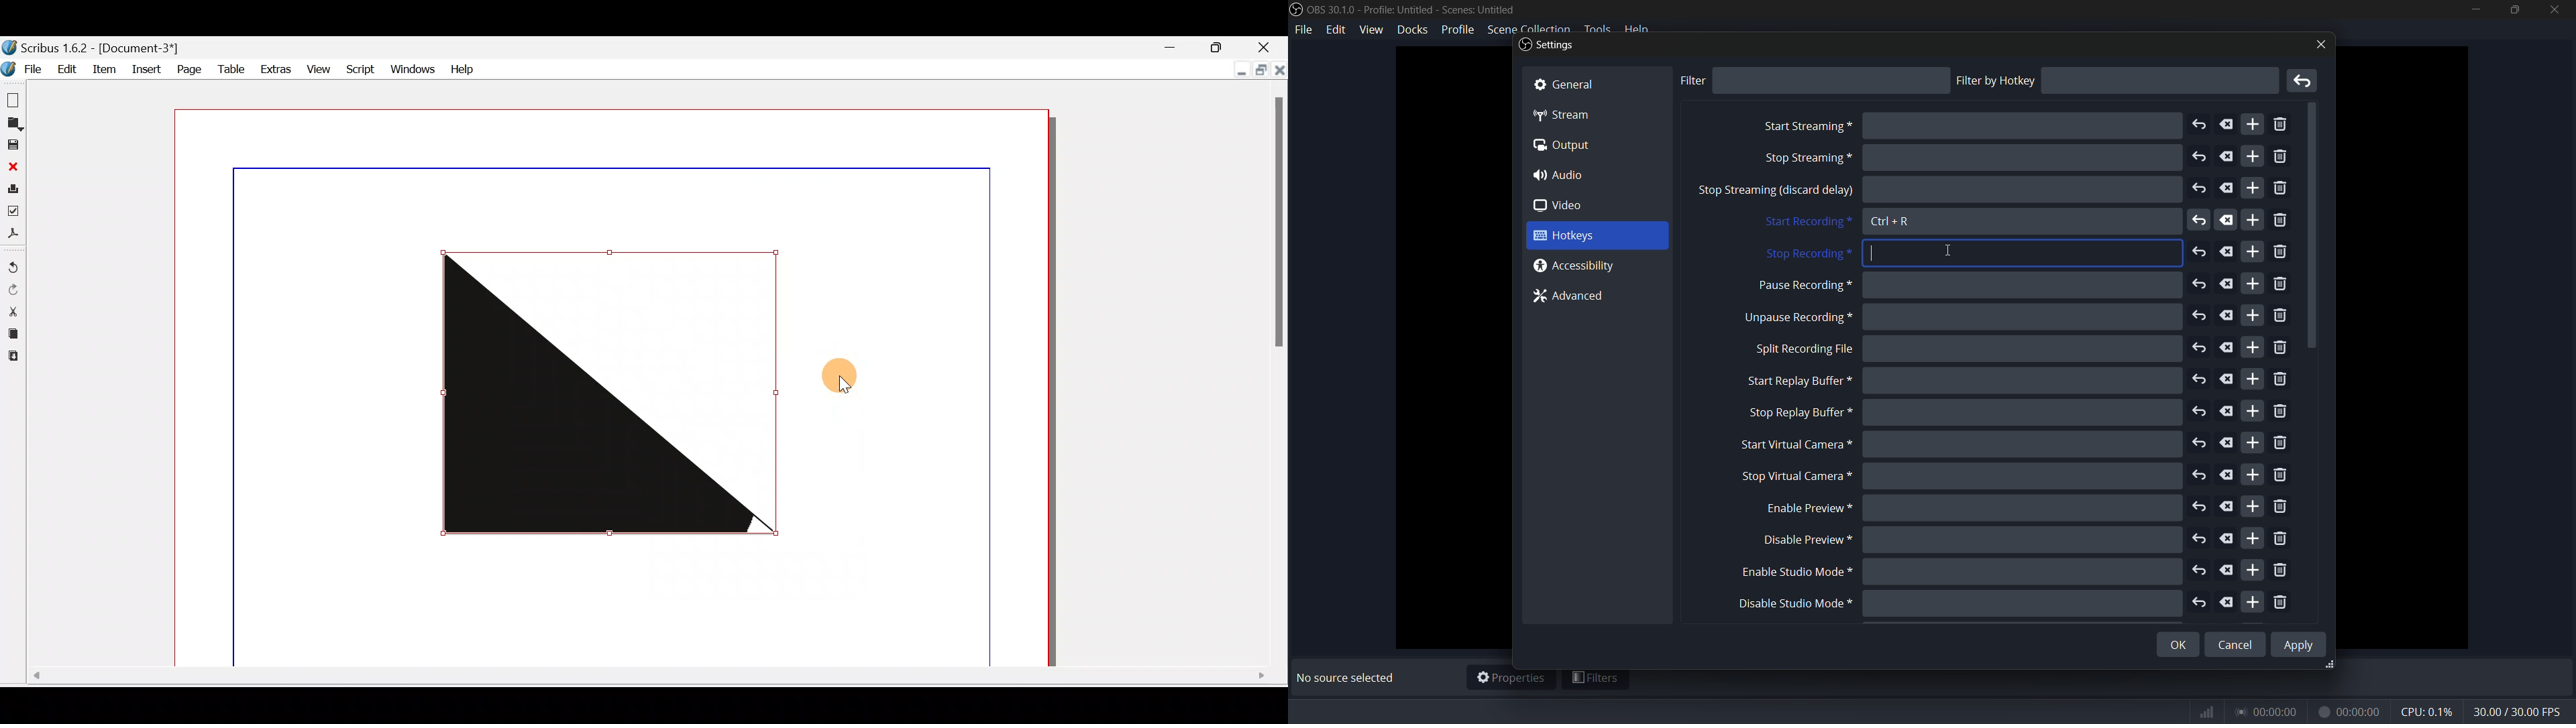 This screenshot has height=728, width=2576. I want to click on add more, so click(2251, 378).